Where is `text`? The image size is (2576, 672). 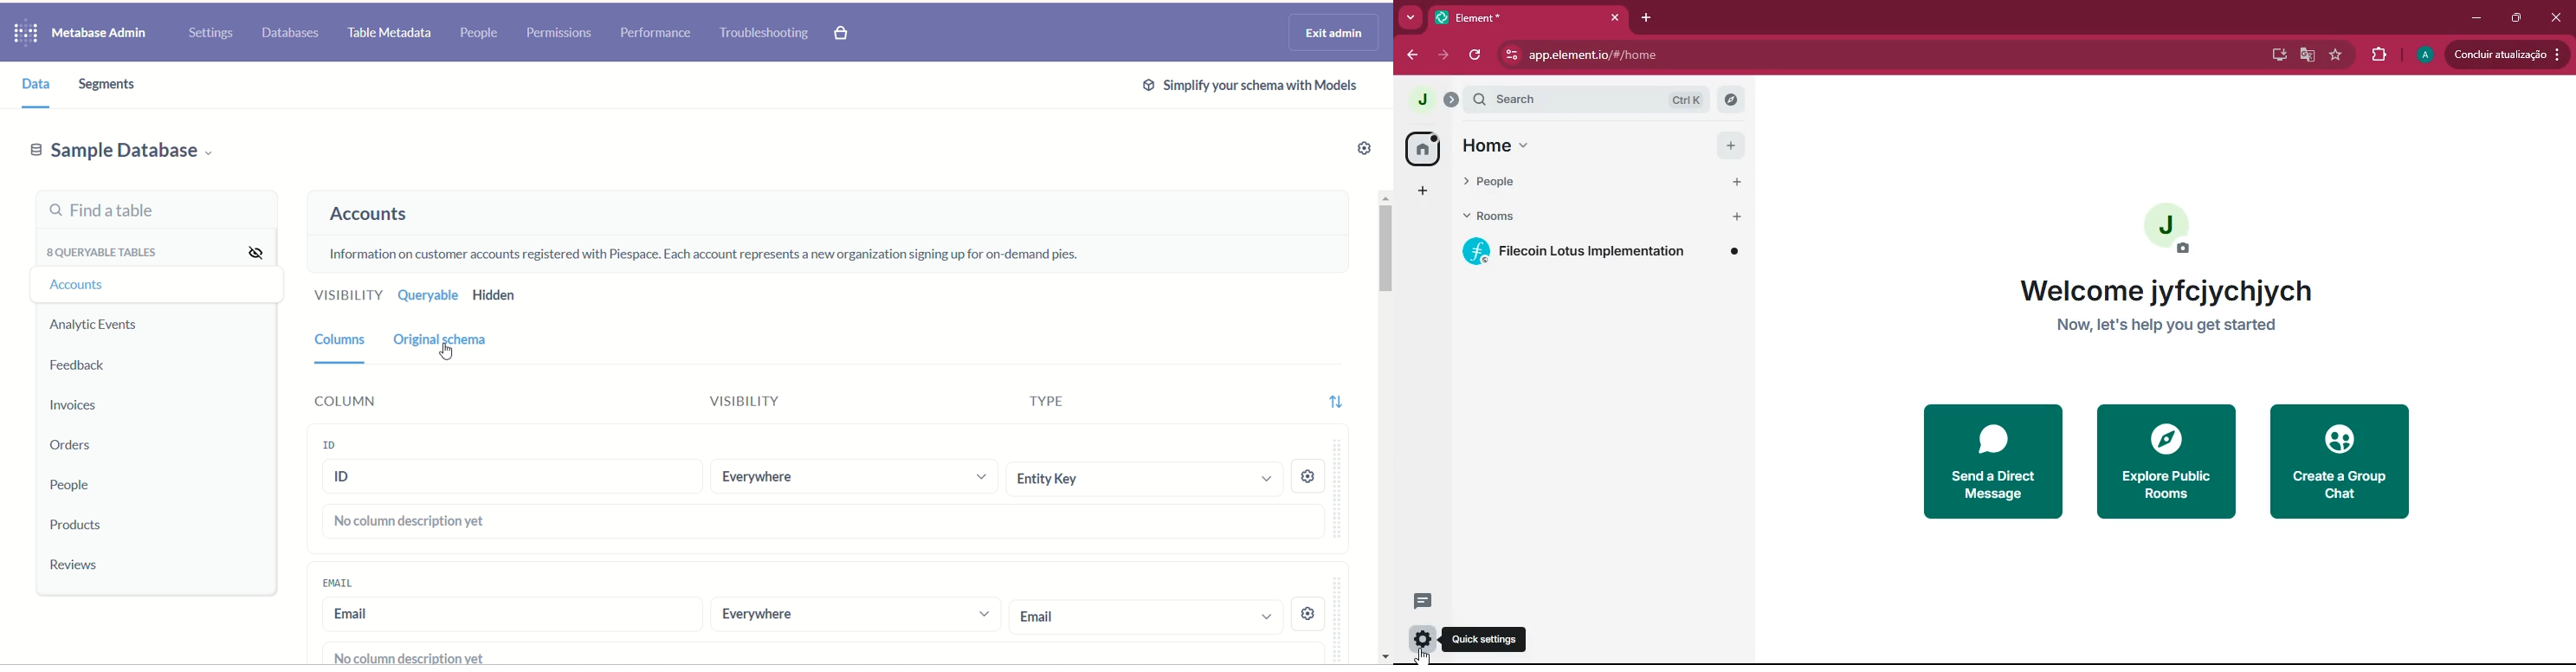
text is located at coordinates (409, 656).